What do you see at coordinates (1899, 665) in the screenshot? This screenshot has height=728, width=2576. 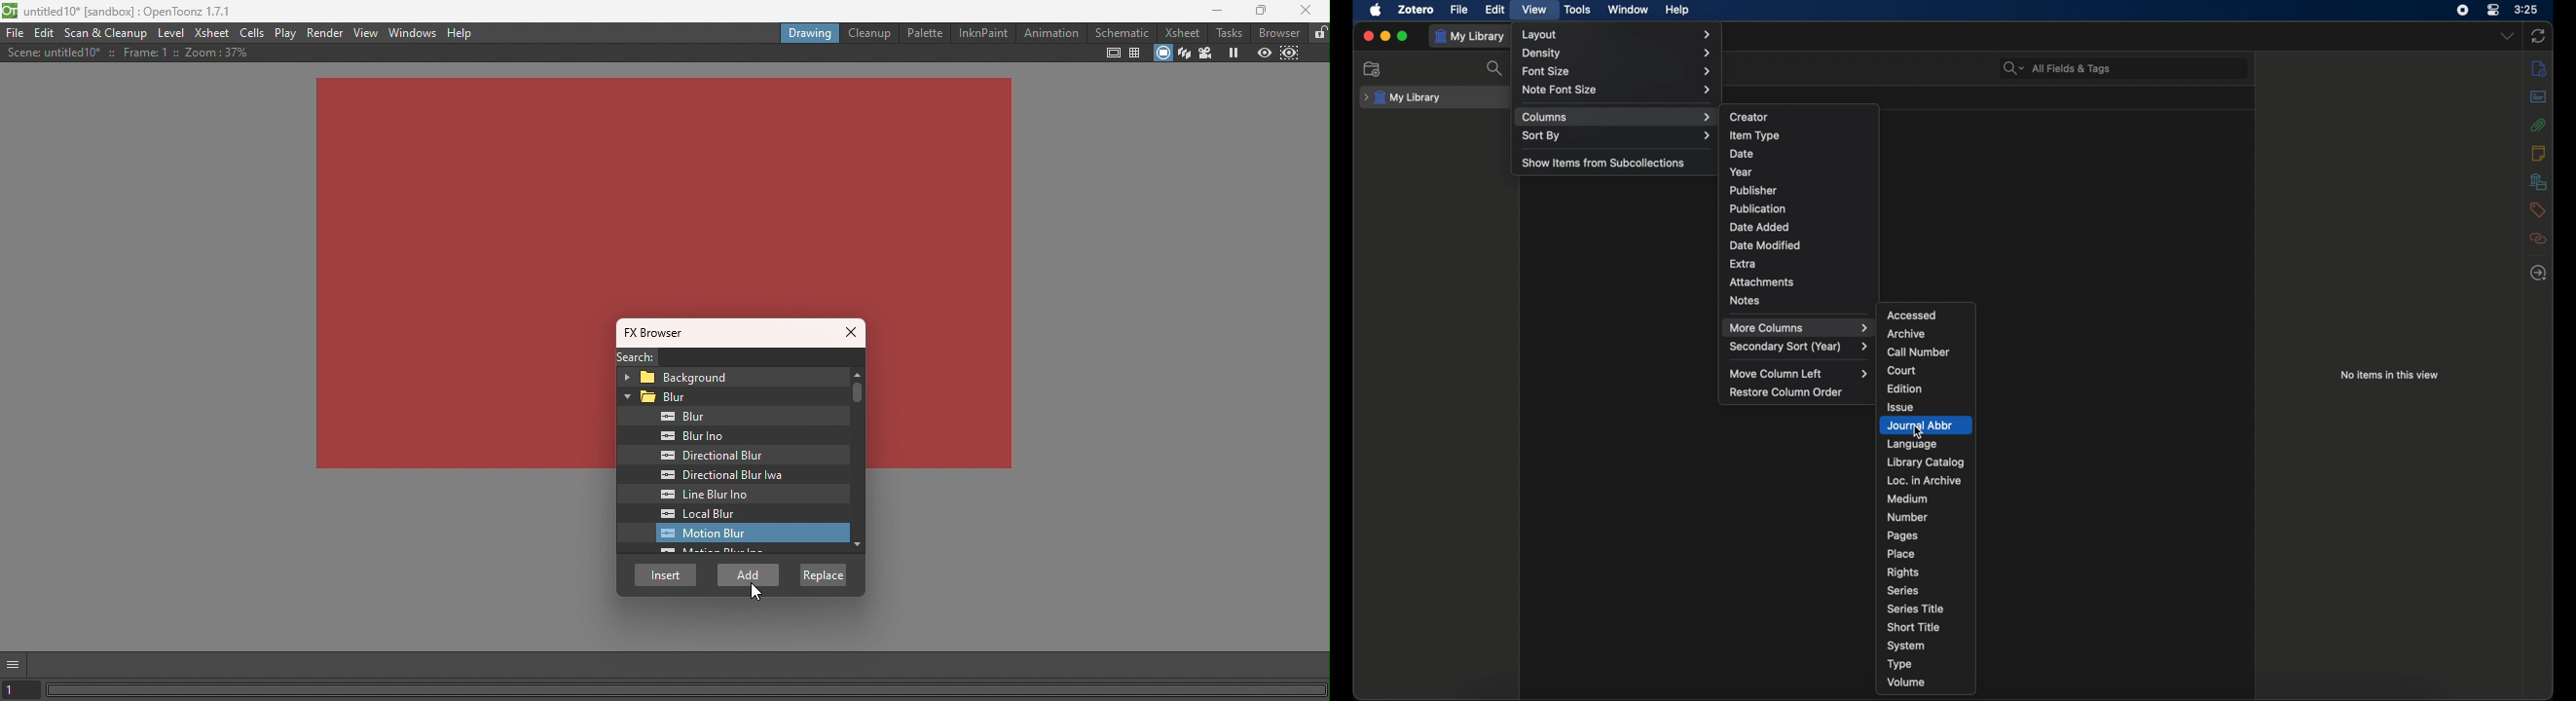 I see `type` at bounding box center [1899, 665].